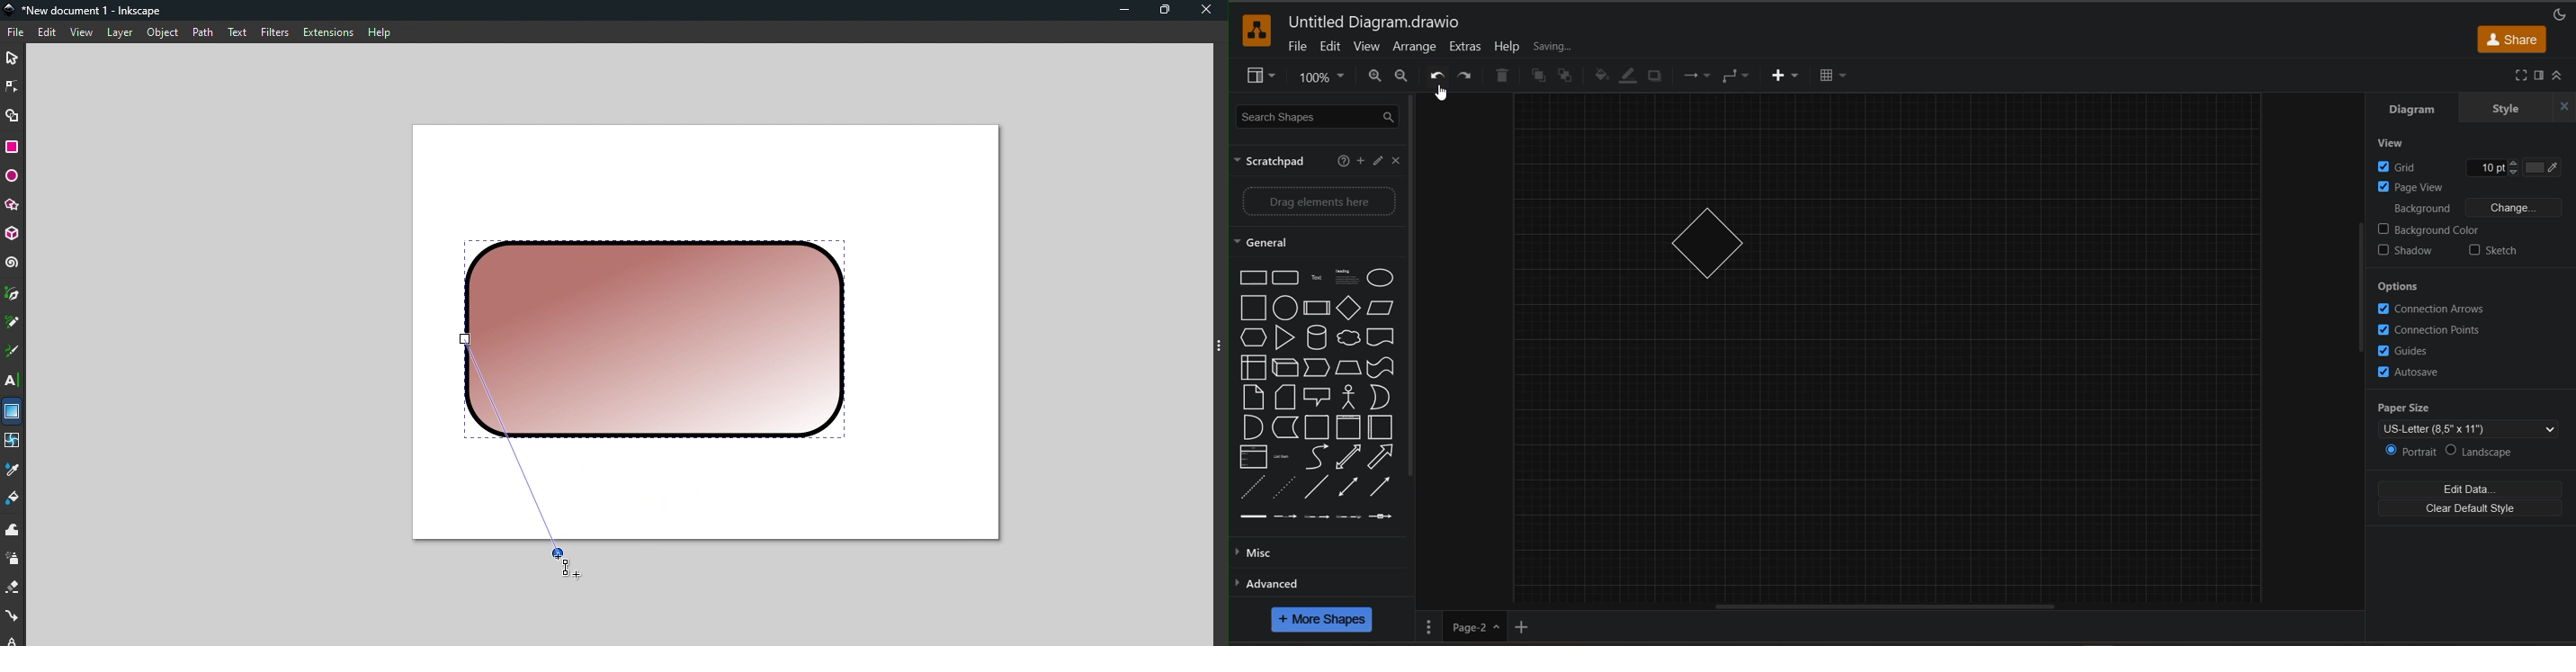 This screenshot has height=672, width=2576. I want to click on search shapes, so click(1317, 118).